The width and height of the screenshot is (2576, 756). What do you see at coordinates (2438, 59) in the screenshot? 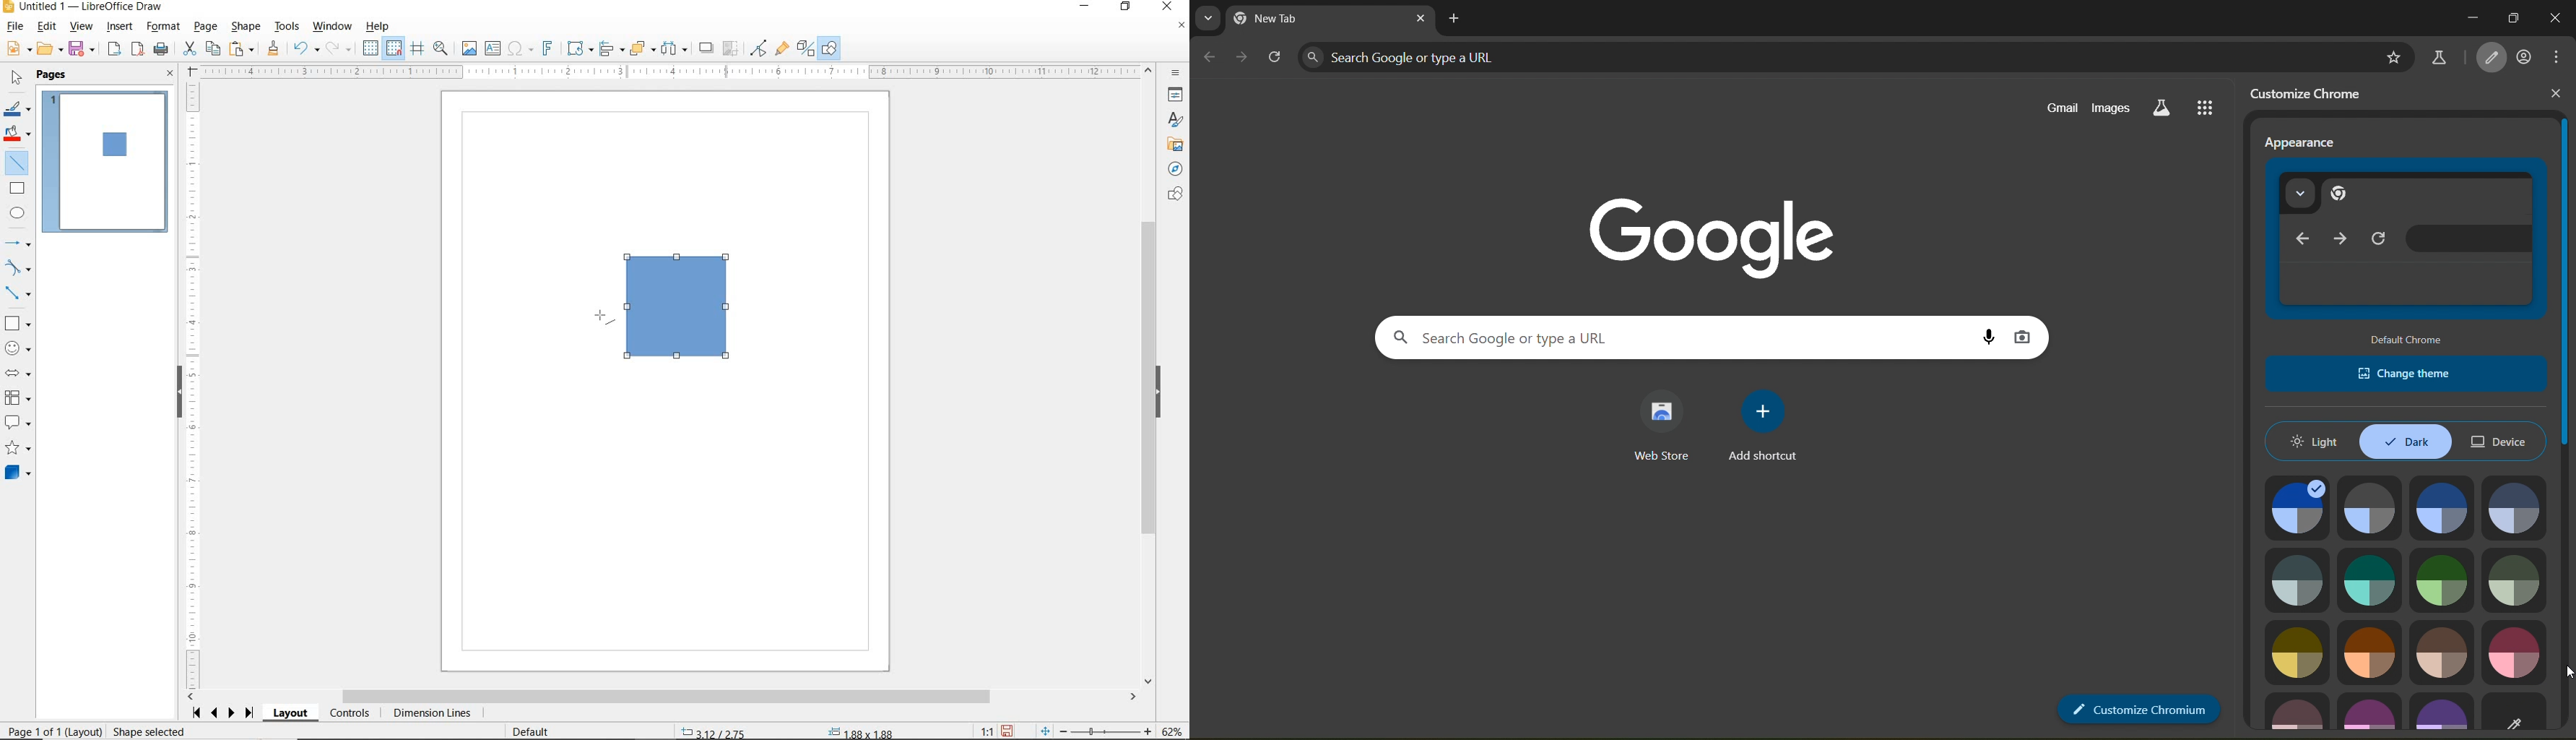
I see `search labs` at bounding box center [2438, 59].